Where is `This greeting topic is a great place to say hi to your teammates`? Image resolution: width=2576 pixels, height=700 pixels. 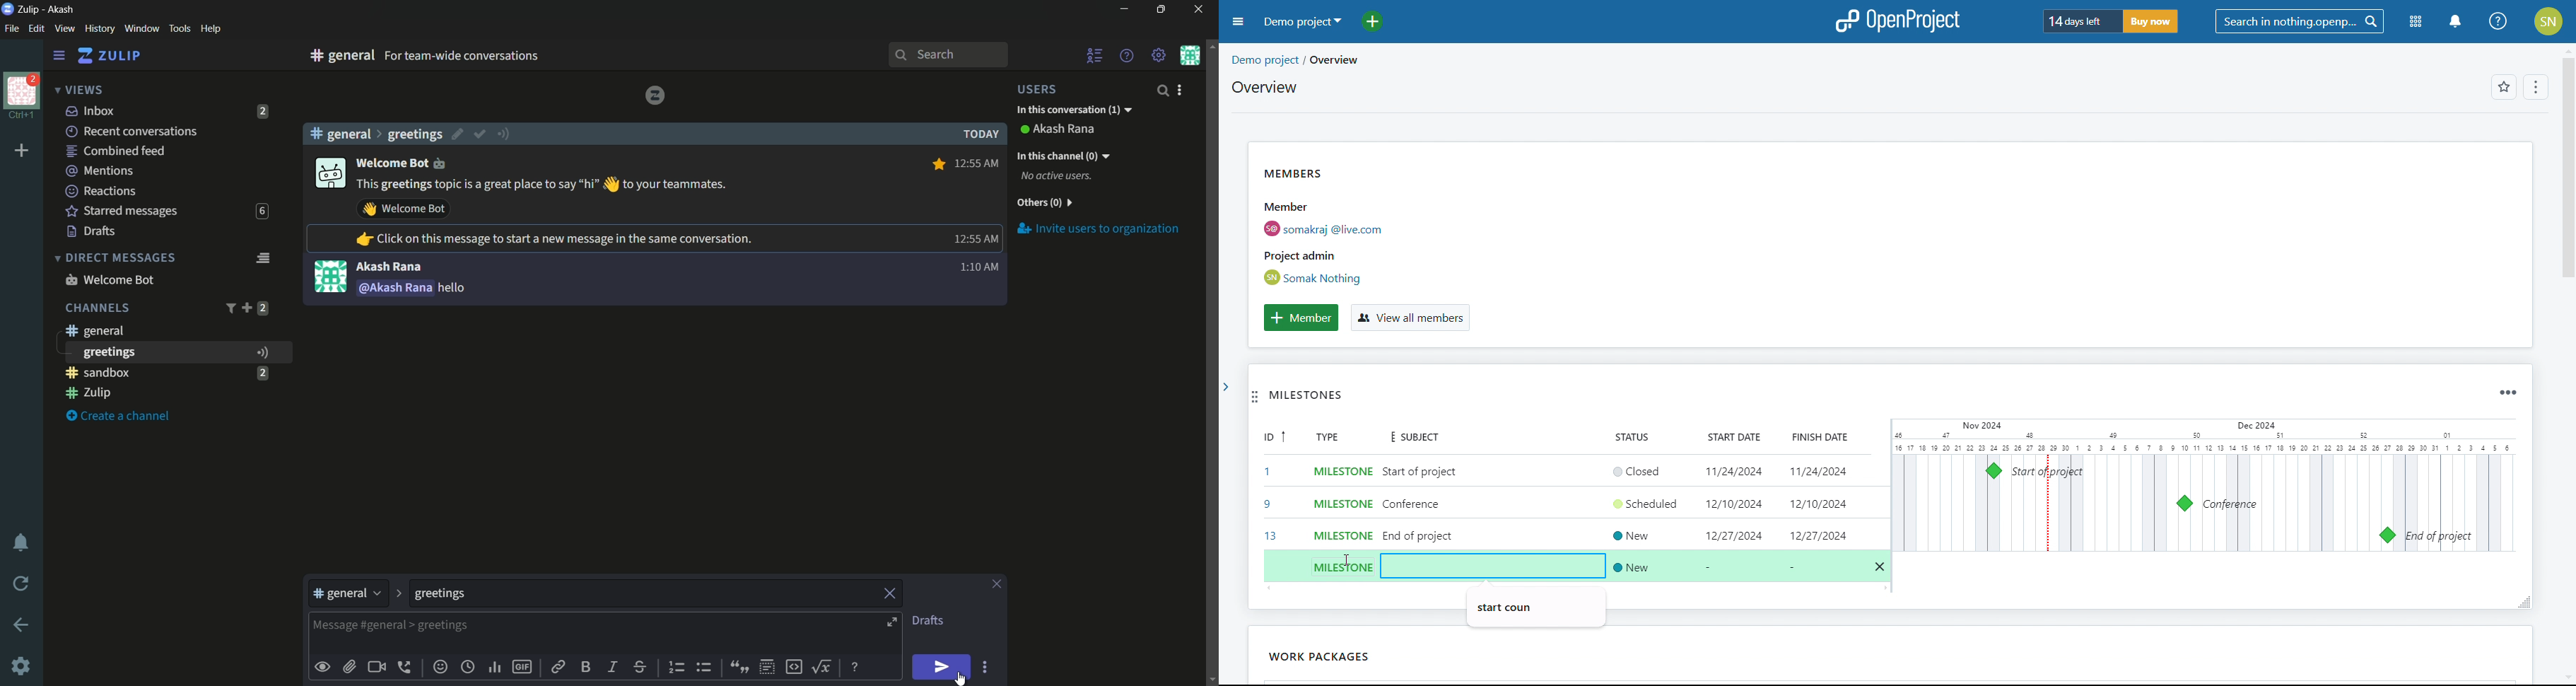
This greeting topic is a great place to say hi to your teammates is located at coordinates (543, 185).